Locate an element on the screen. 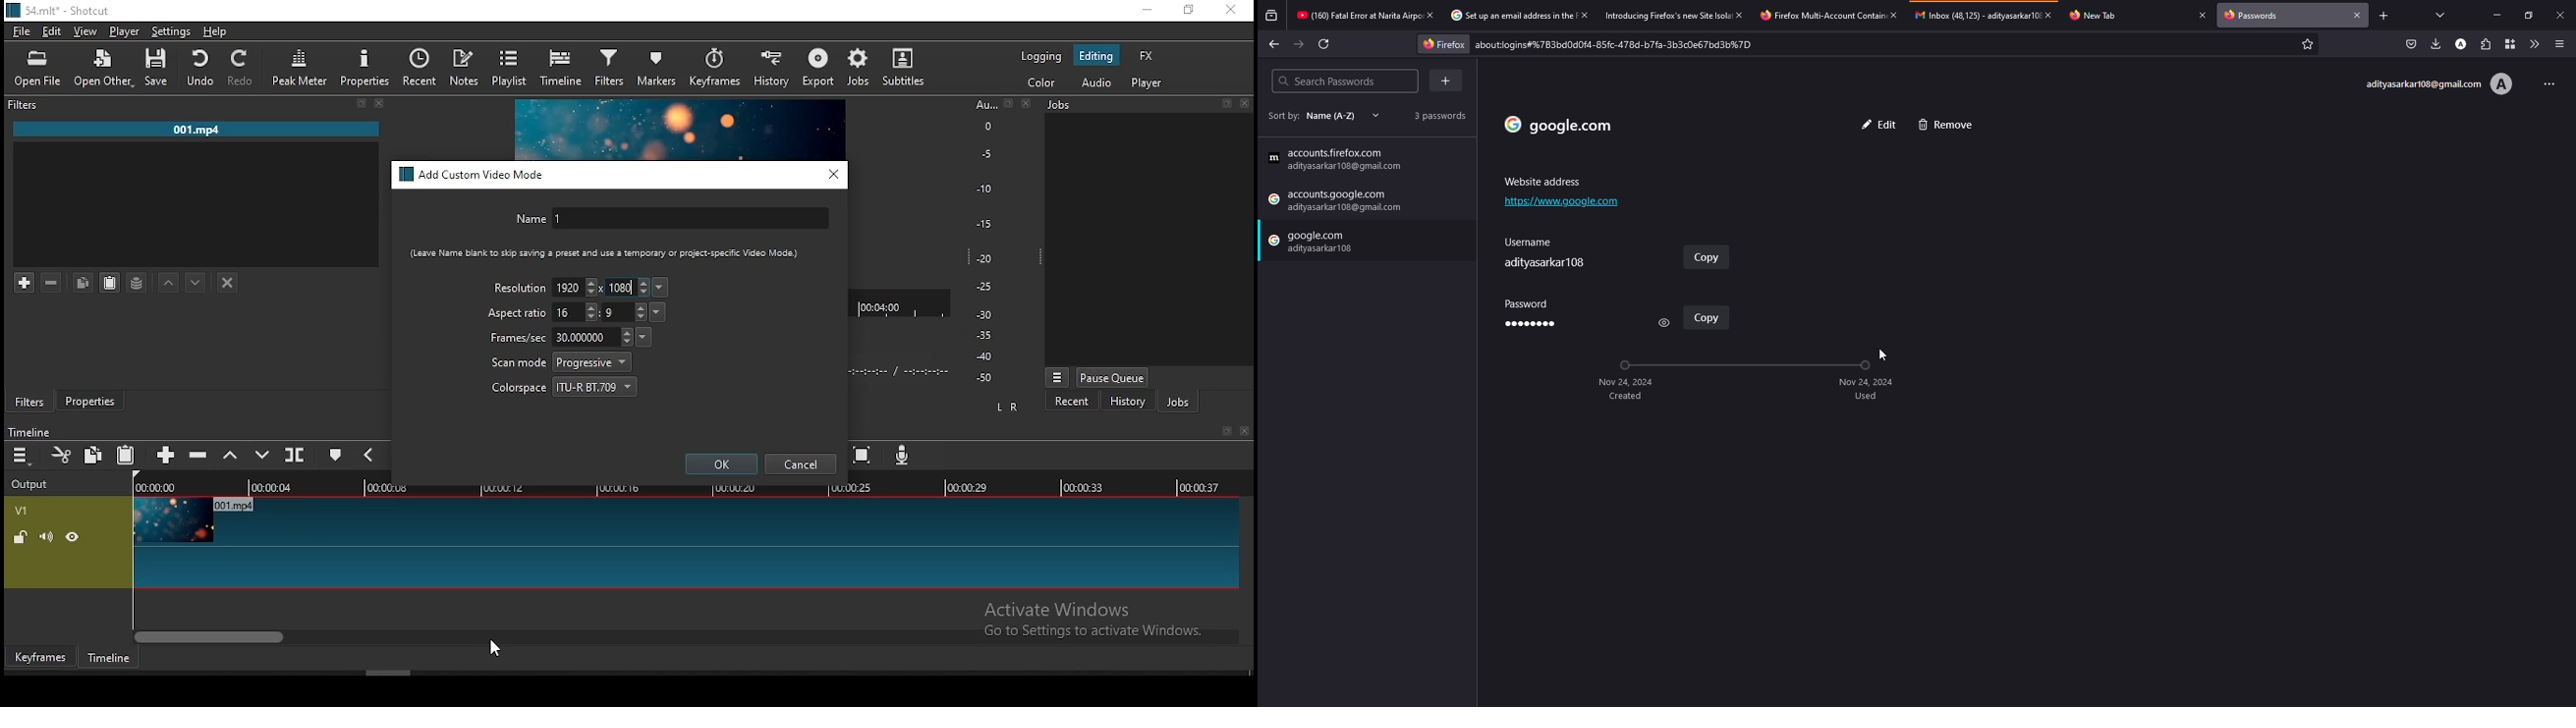  jobs is located at coordinates (1061, 104).